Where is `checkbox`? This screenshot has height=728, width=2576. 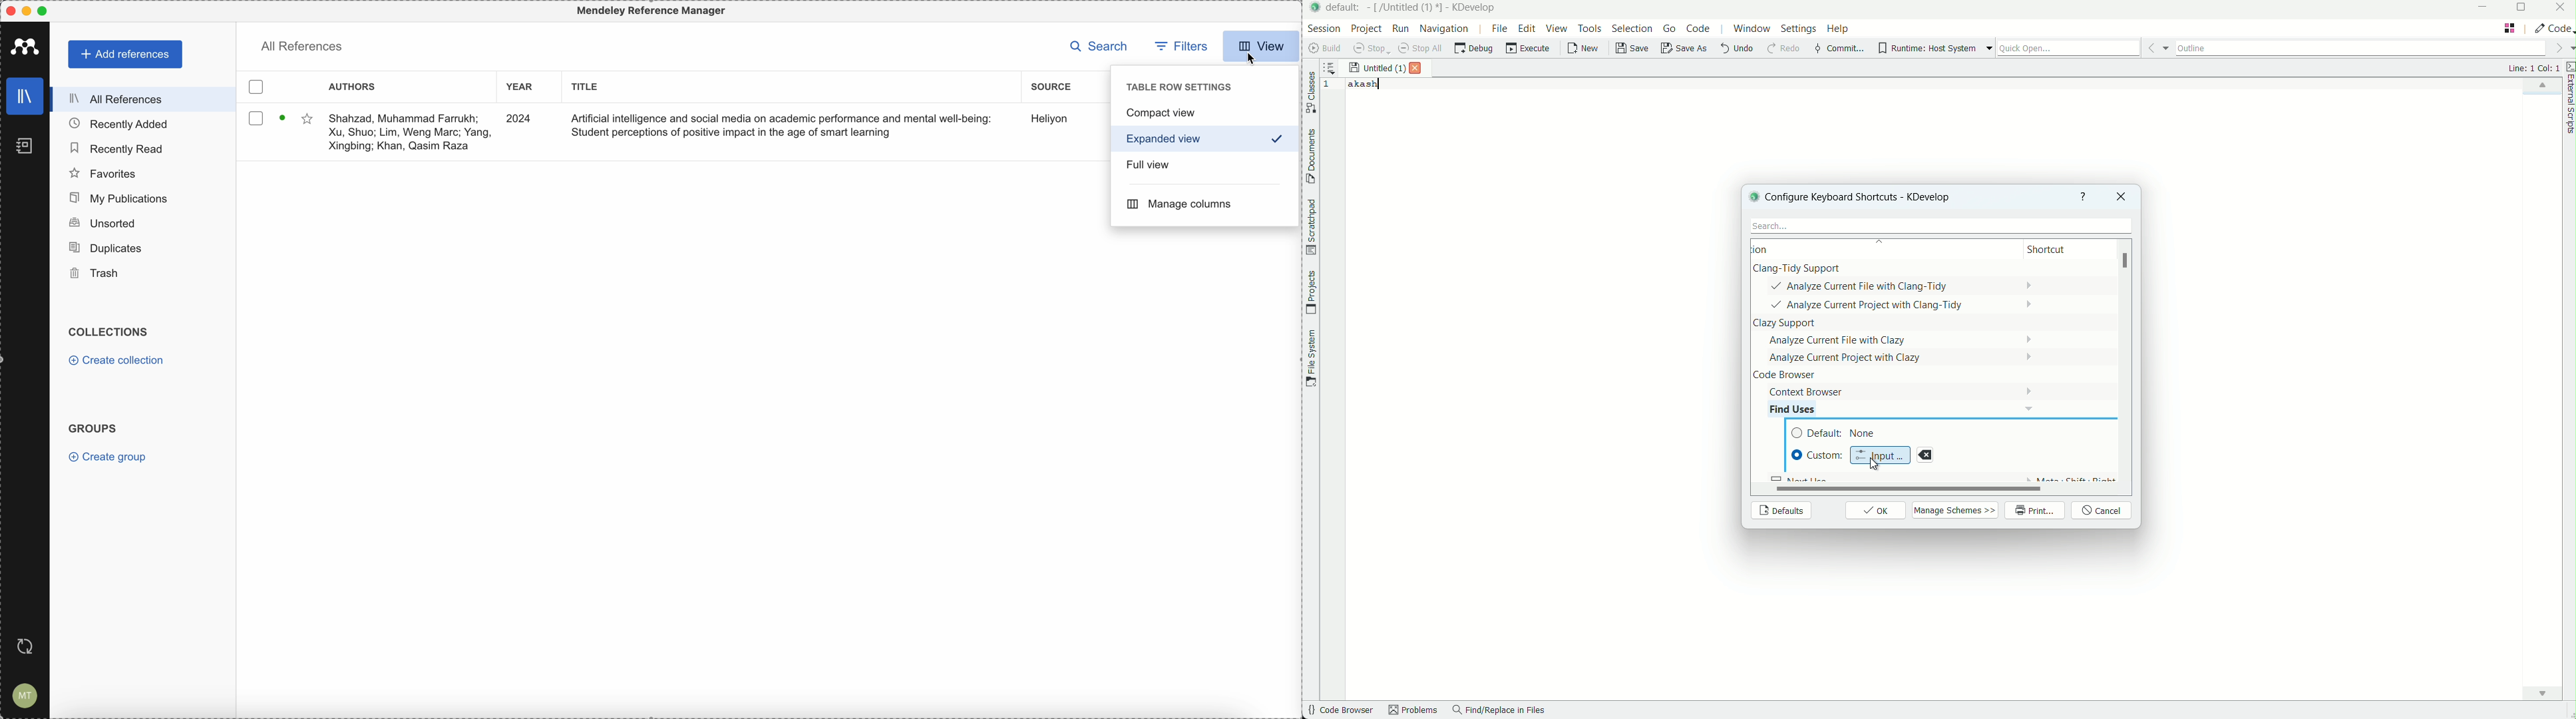 checkbox is located at coordinates (259, 87).